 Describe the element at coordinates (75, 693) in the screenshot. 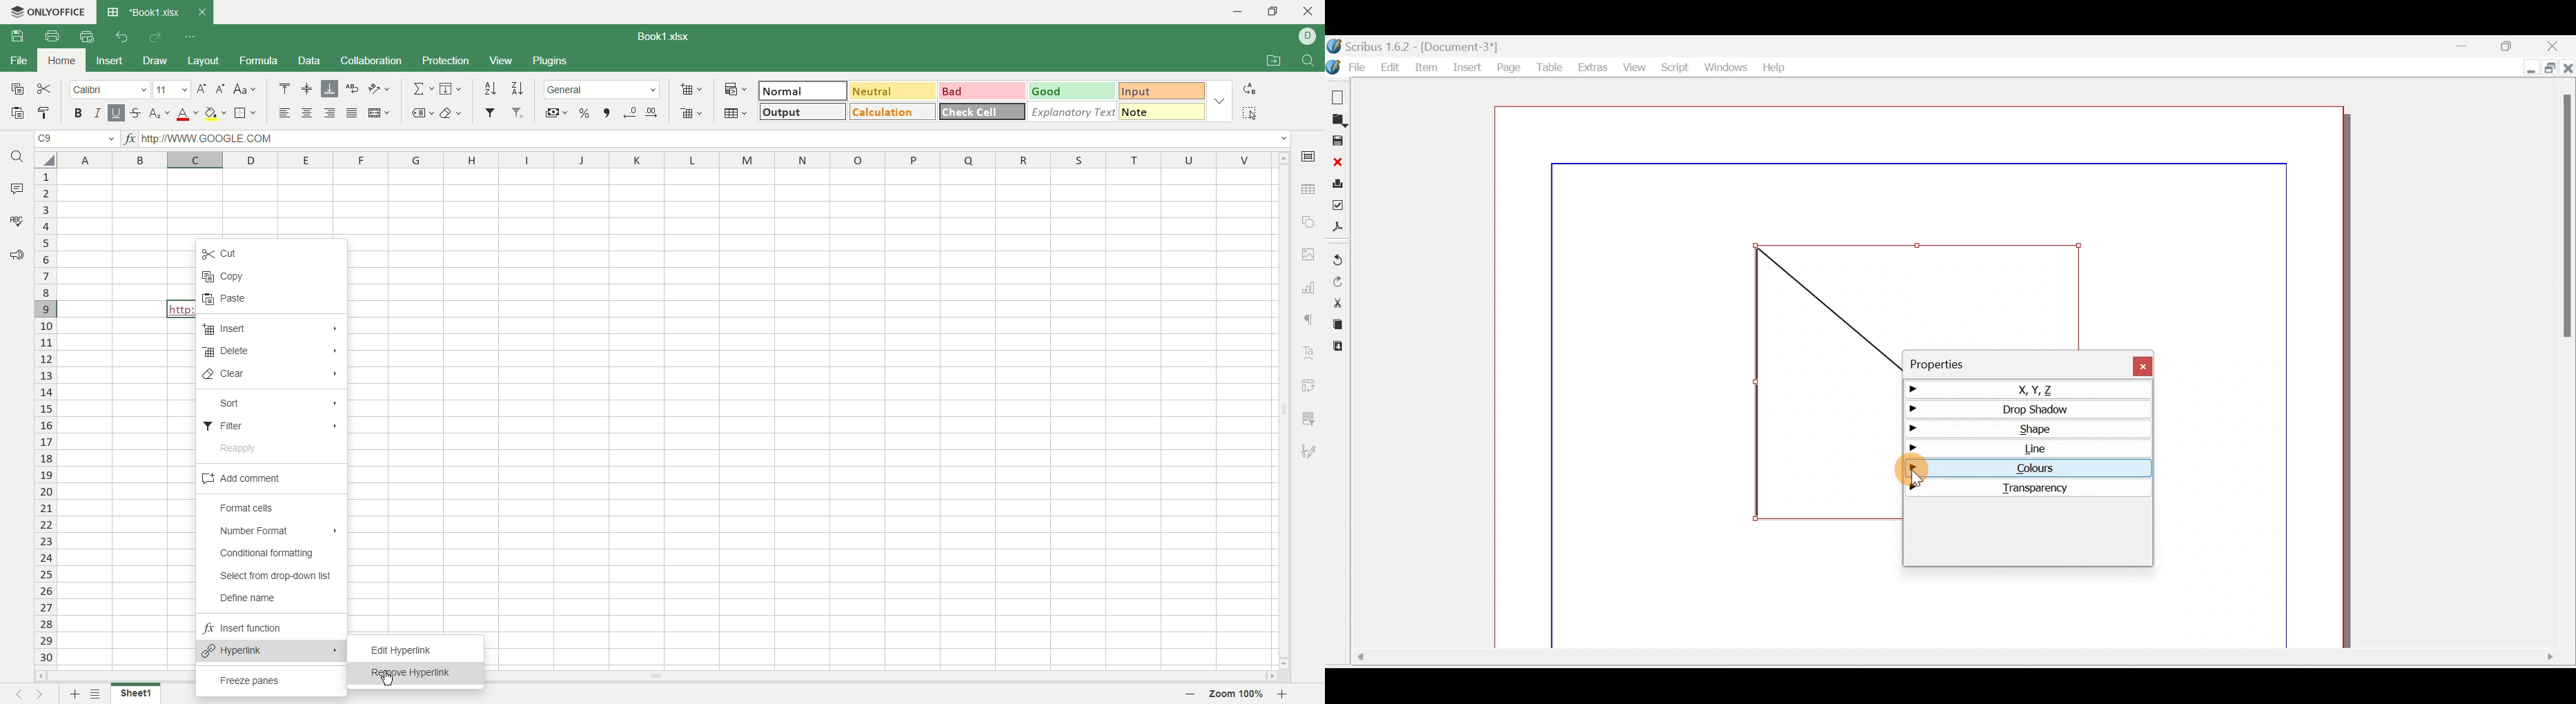

I see `new sheet` at that location.